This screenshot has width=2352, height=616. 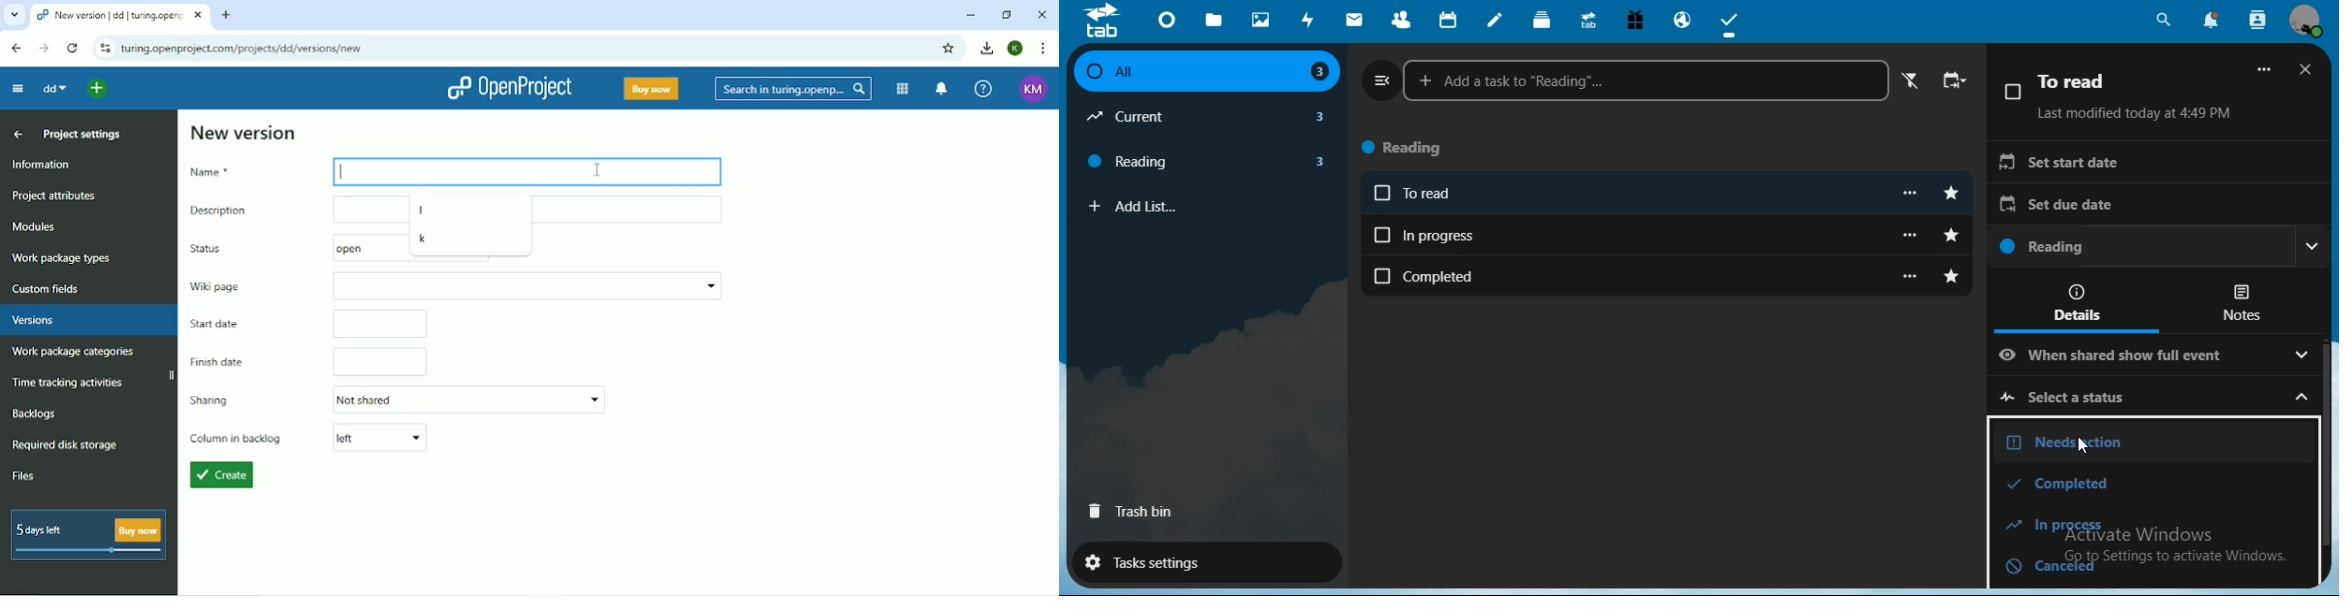 I want to click on add list, so click(x=1213, y=207).